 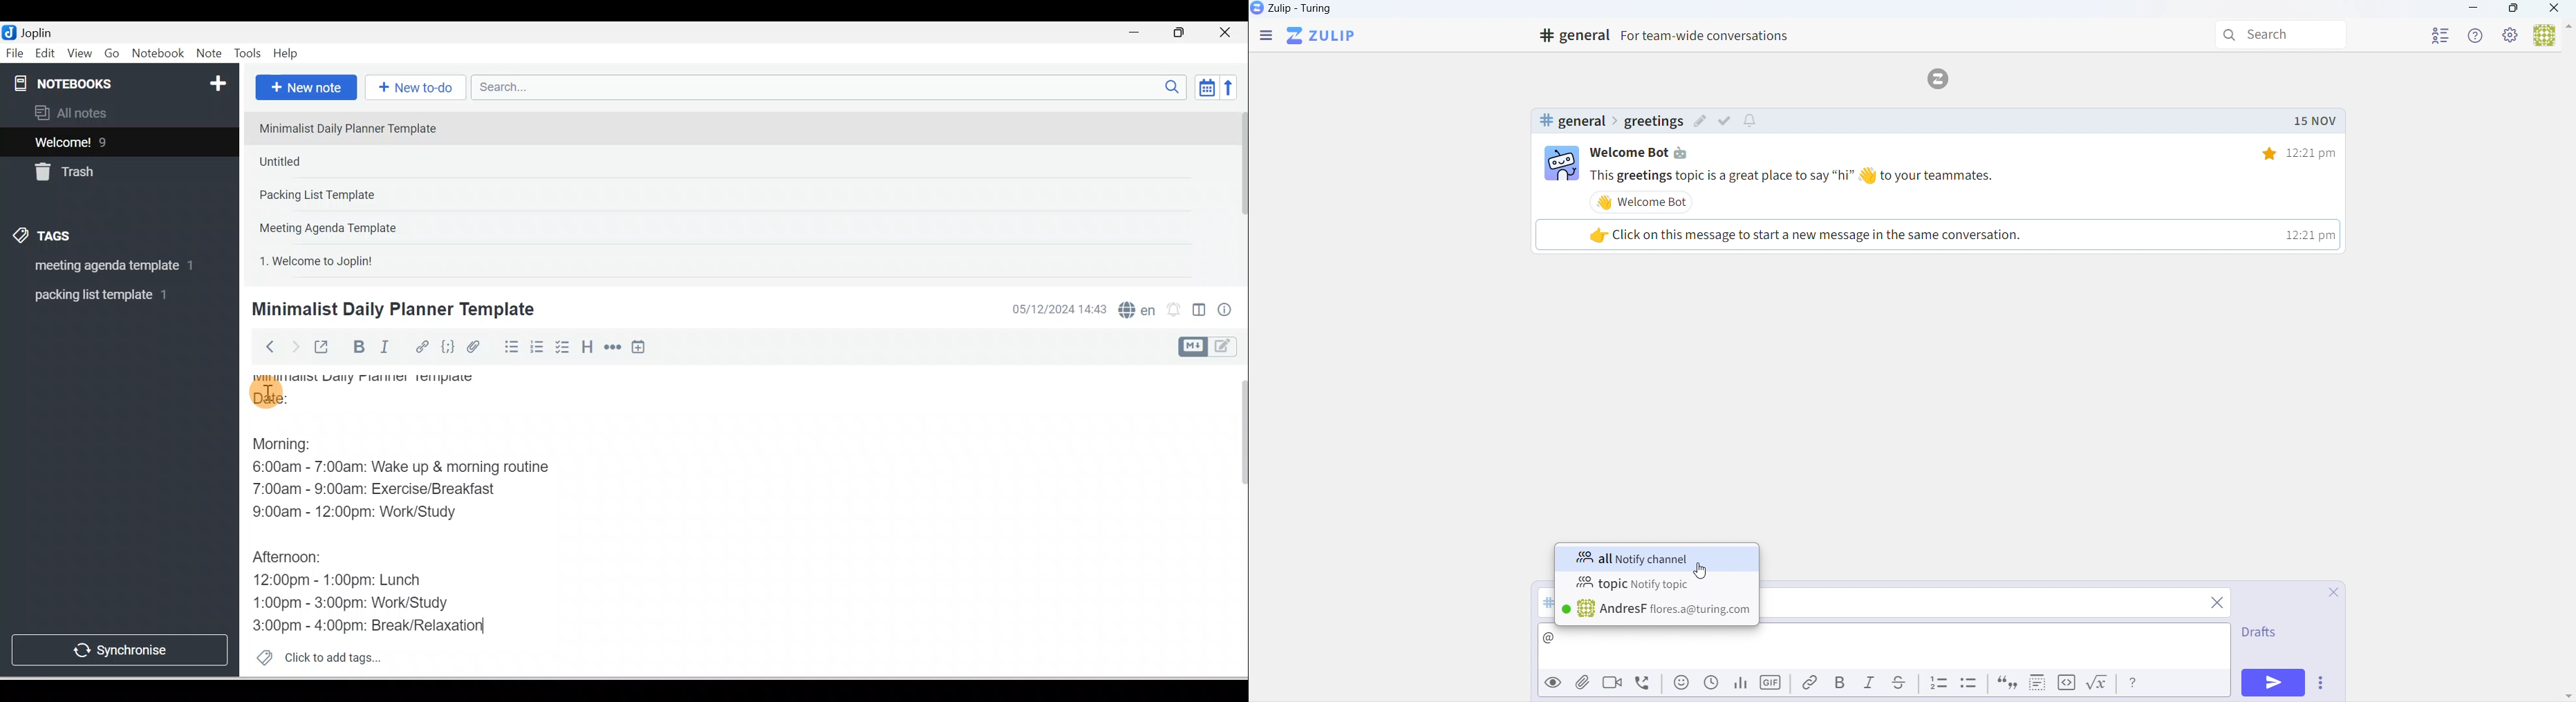 I want to click on Note 4, so click(x=346, y=225).